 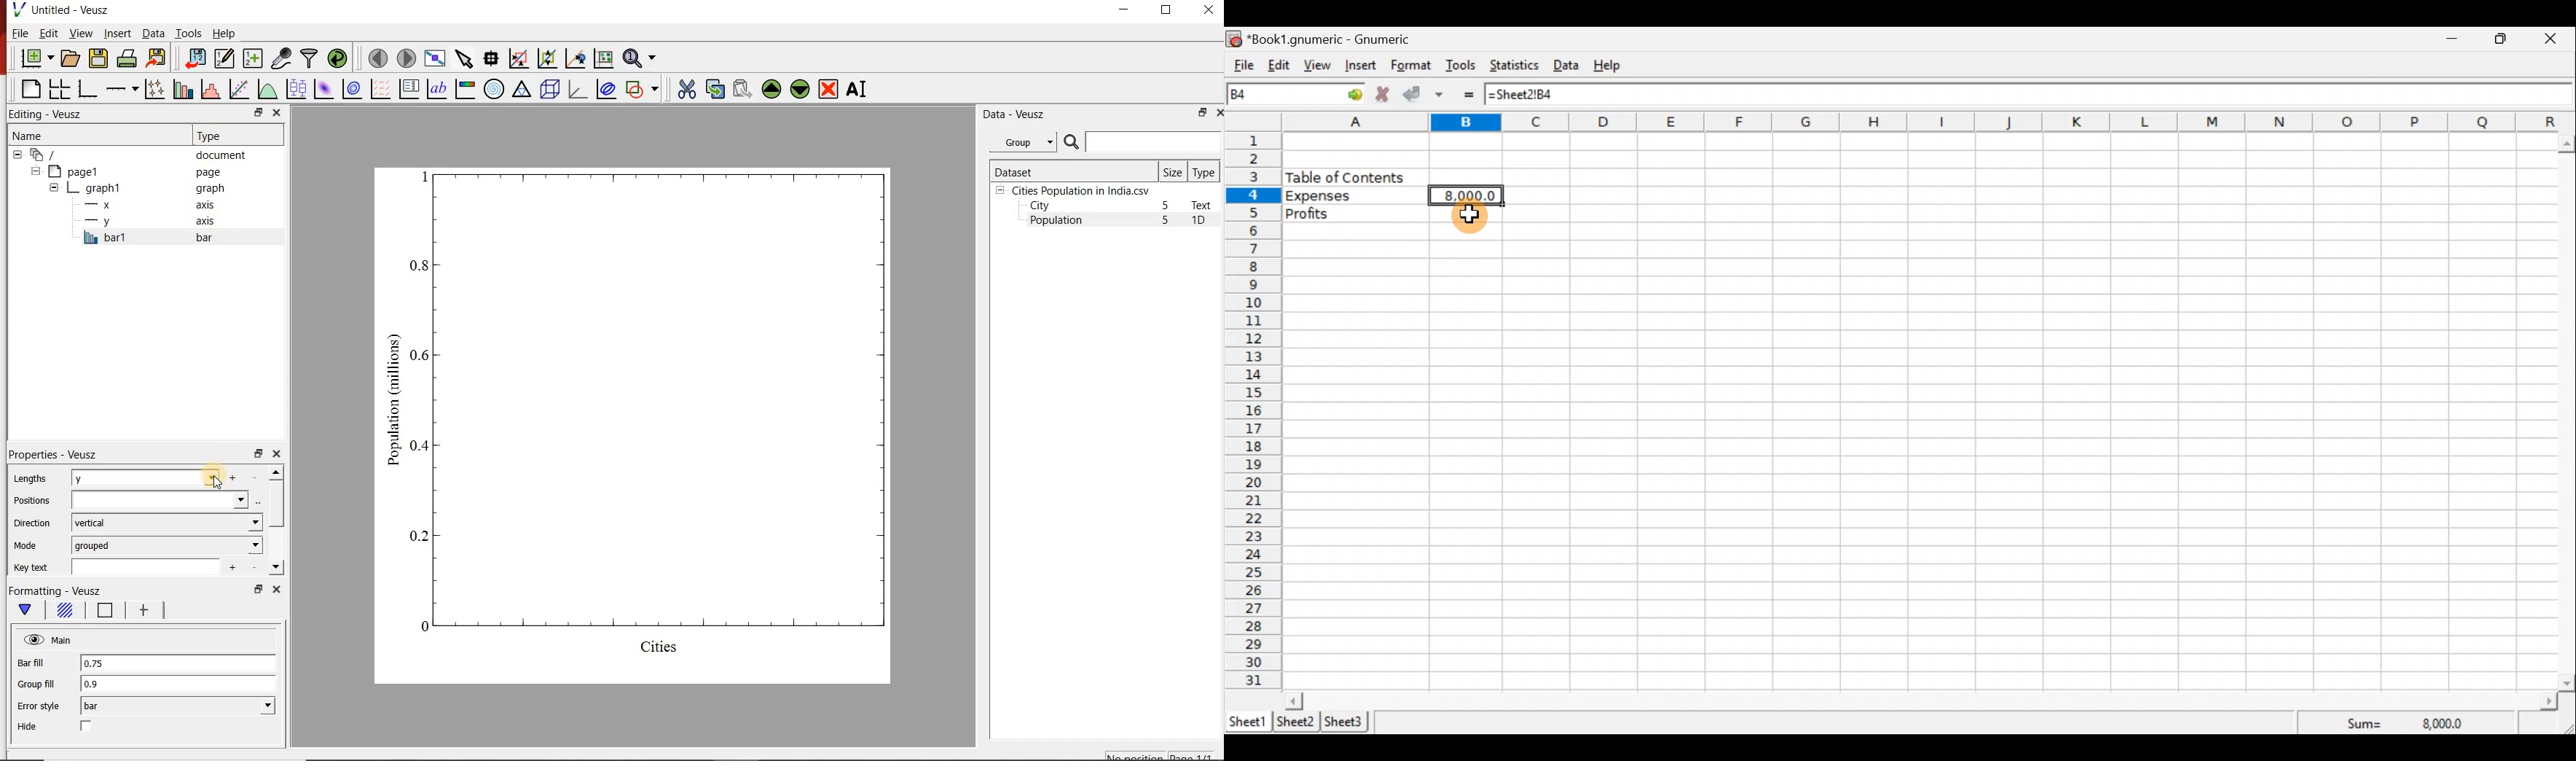 I want to click on capture remote data, so click(x=280, y=58).